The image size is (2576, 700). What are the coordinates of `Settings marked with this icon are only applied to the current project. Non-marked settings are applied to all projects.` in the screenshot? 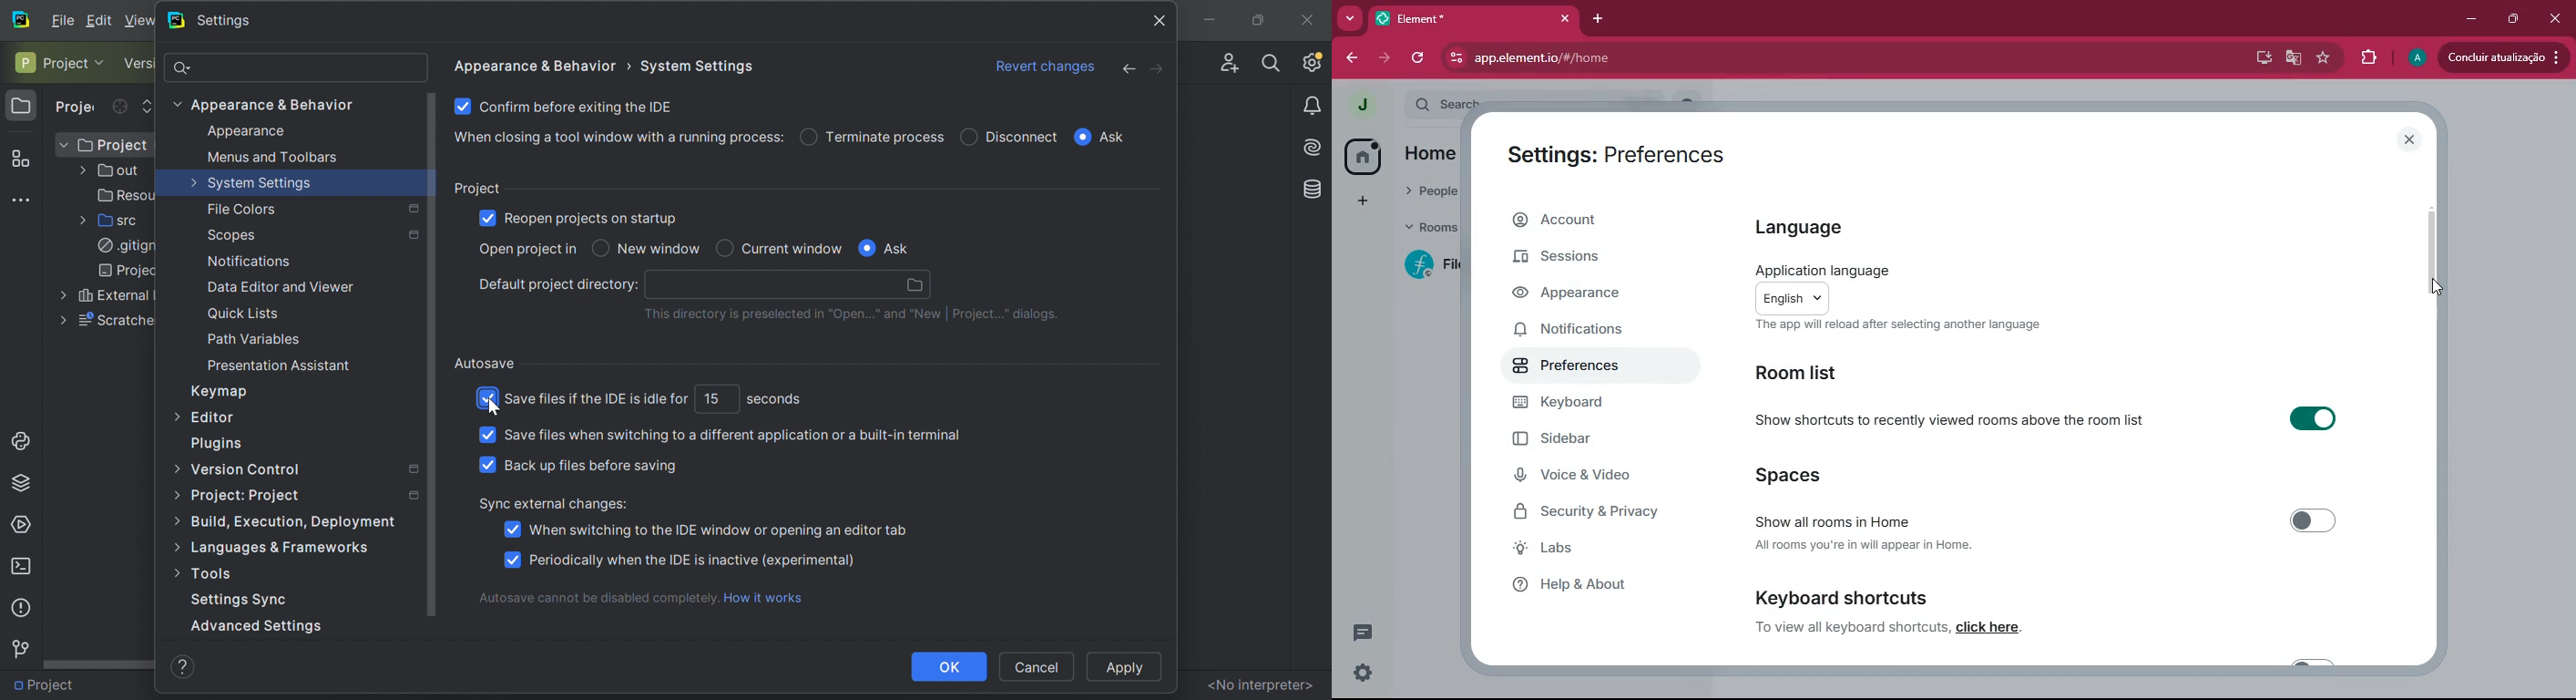 It's located at (411, 494).